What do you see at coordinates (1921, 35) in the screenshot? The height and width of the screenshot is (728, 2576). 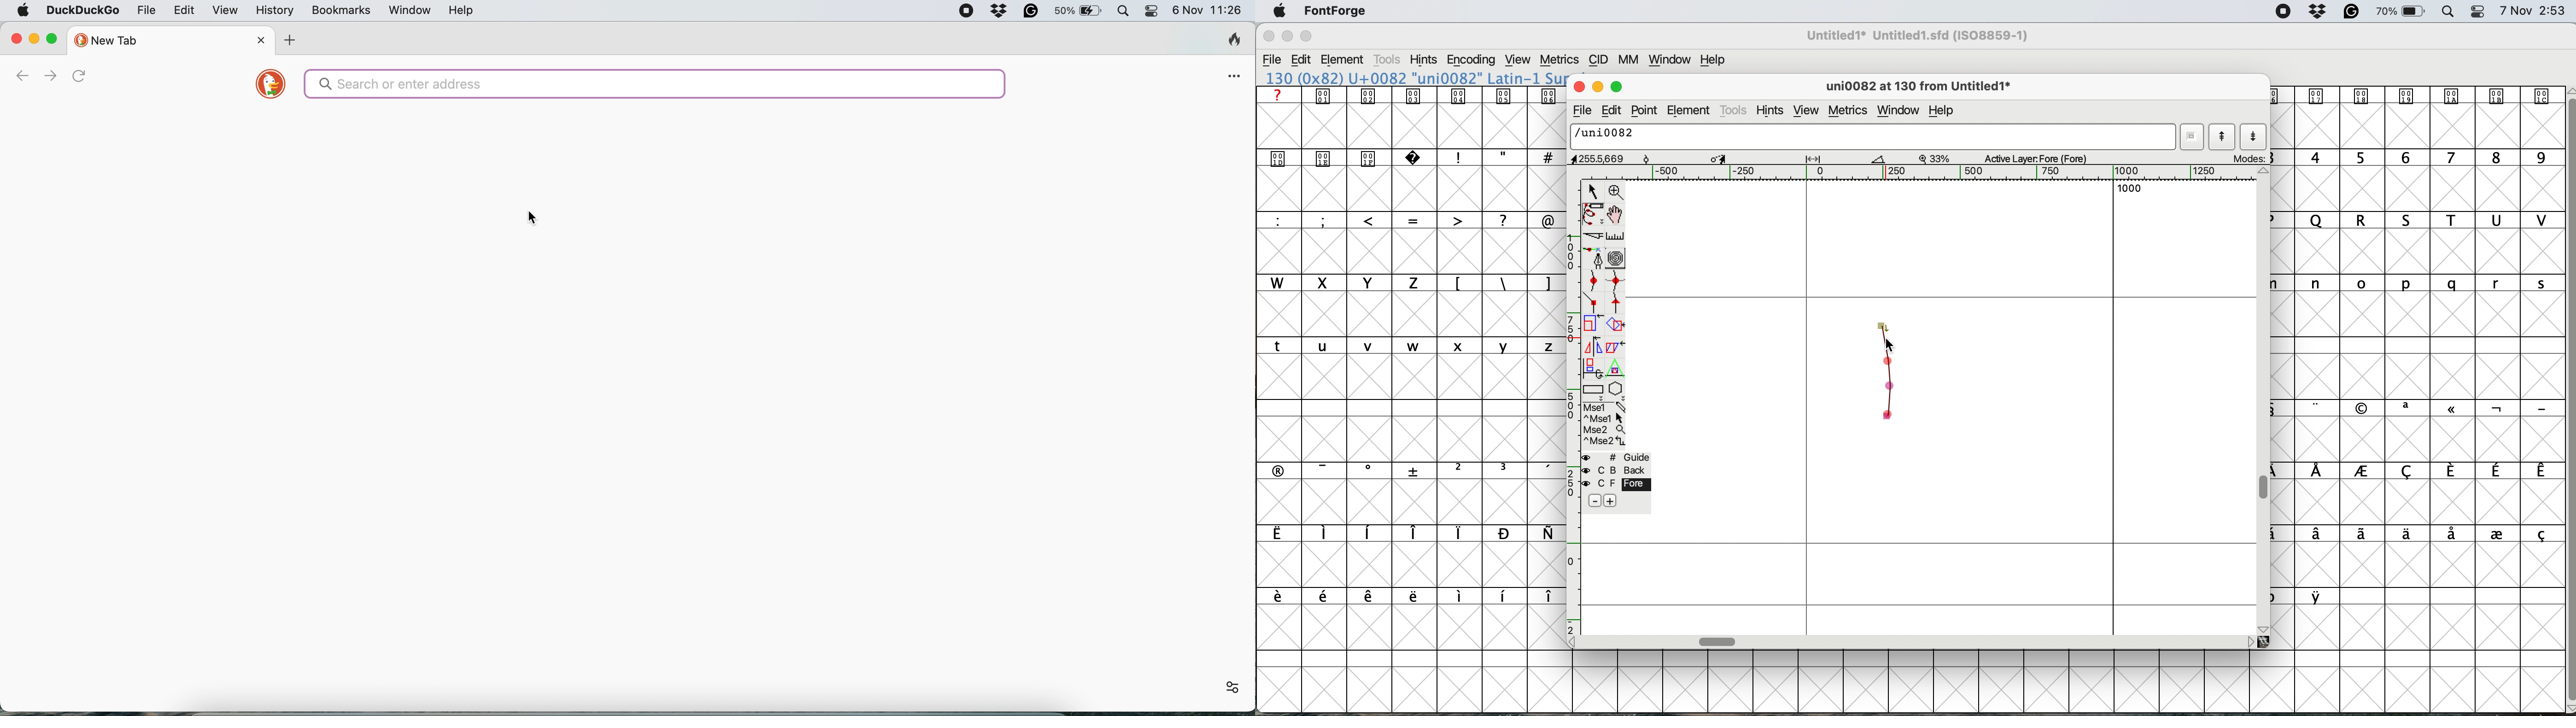 I see `font name` at bounding box center [1921, 35].